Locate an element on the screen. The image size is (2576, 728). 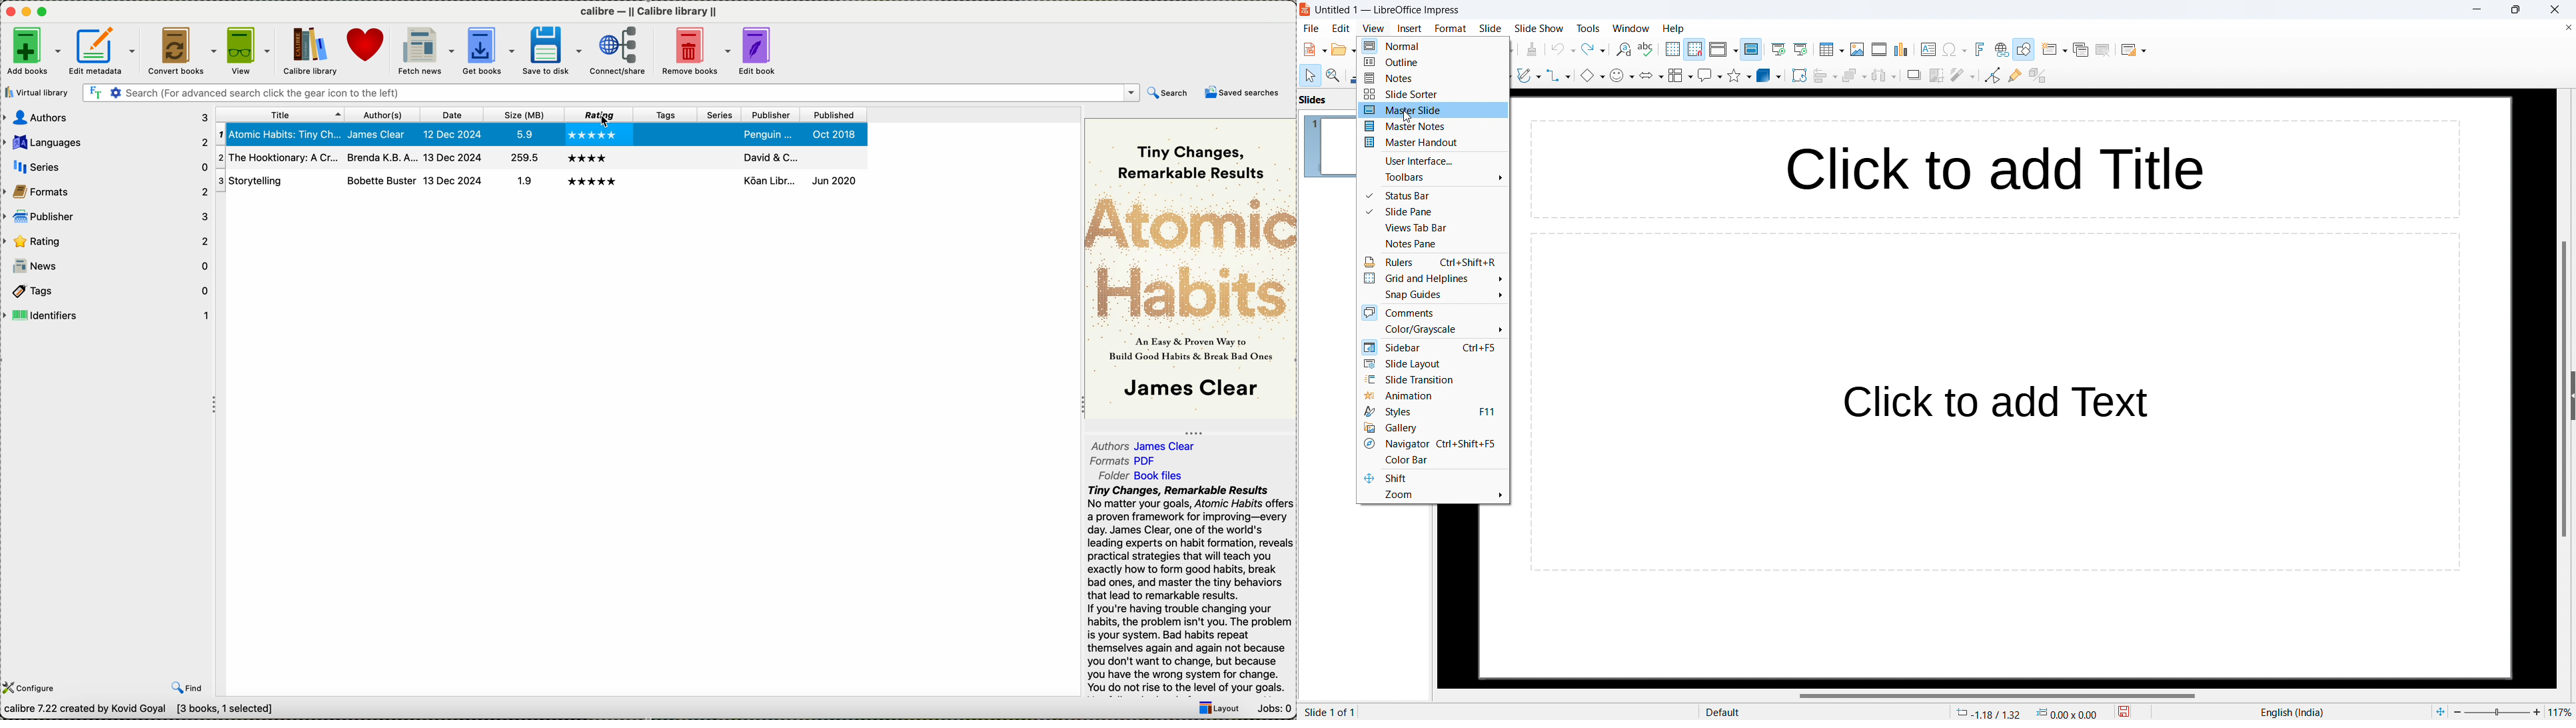
start from current slide is located at coordinates (1801, 49).